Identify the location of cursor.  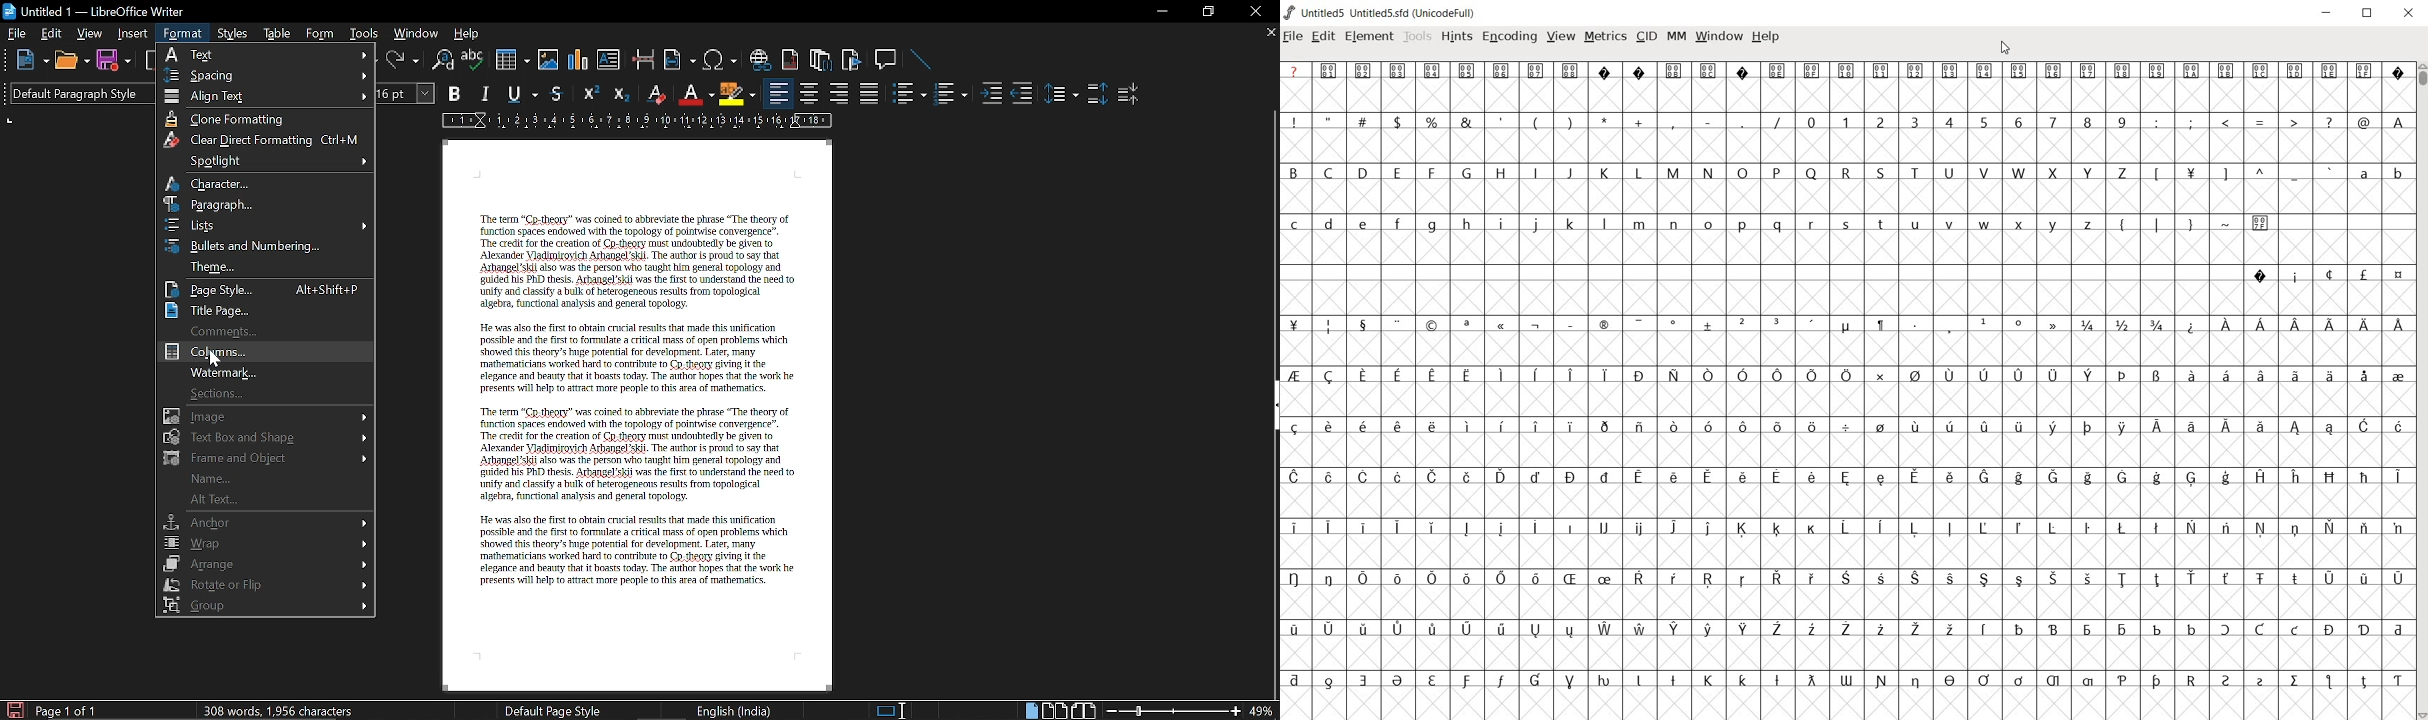
(214, 358).